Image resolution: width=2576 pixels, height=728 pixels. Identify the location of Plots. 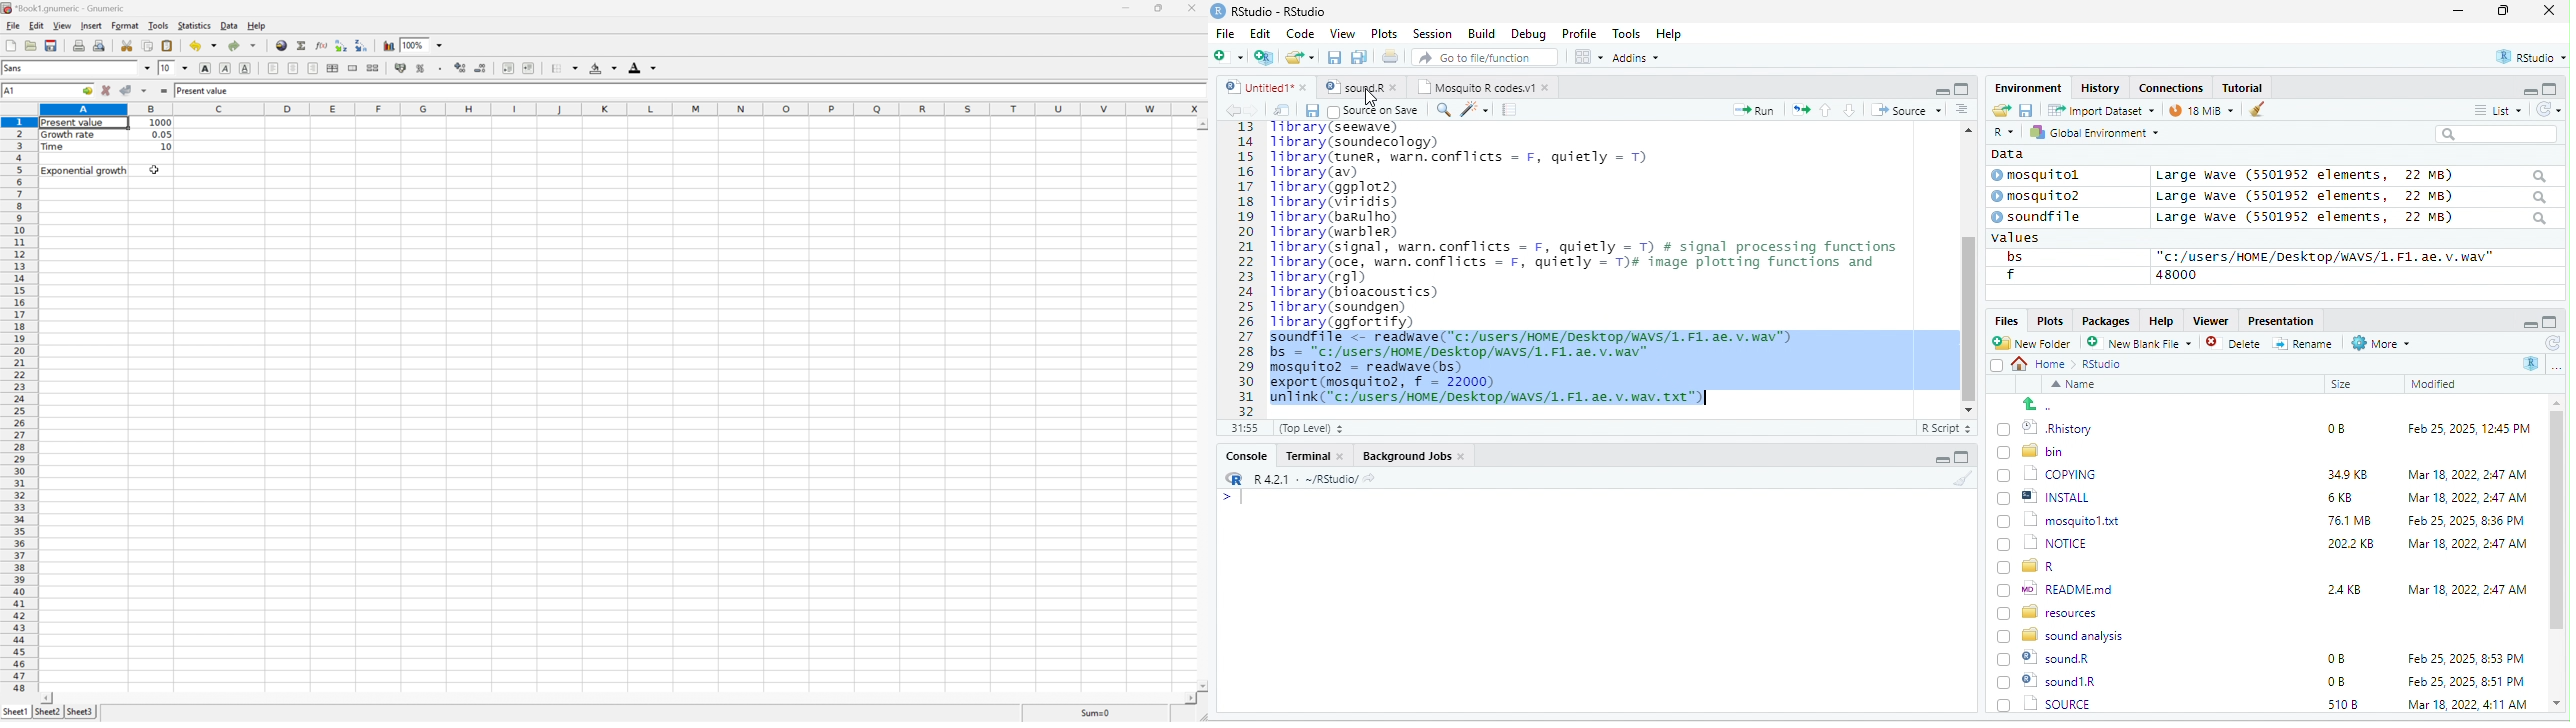
(2050, 320).